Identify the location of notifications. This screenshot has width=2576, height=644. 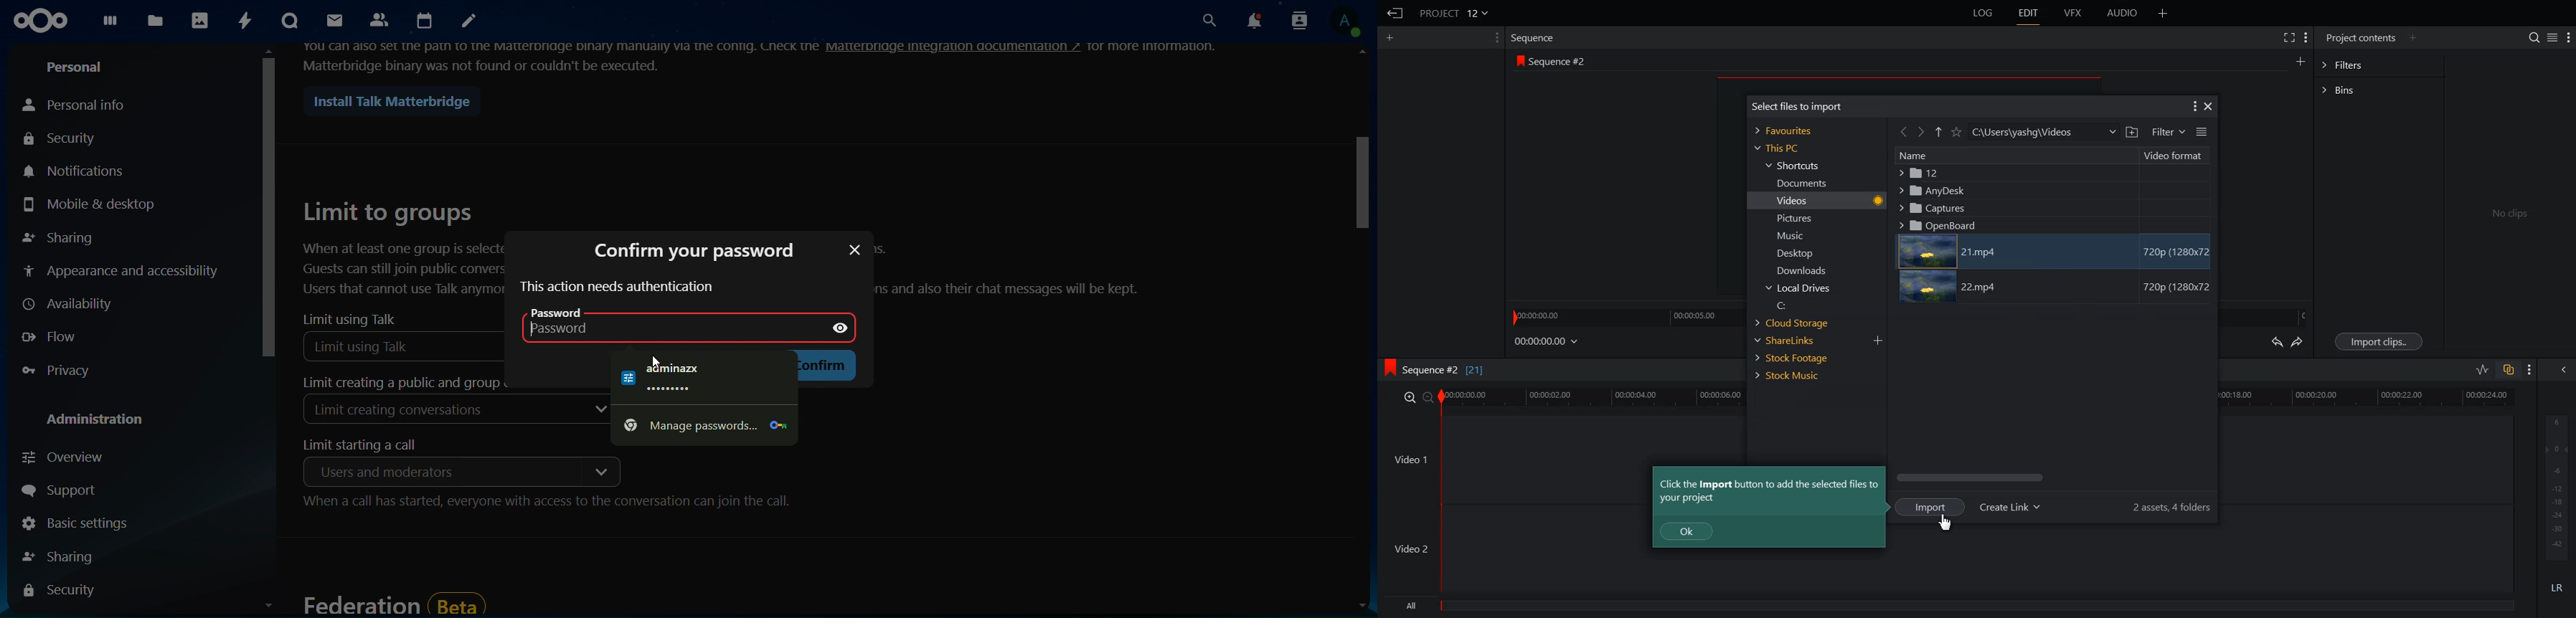
(1250, 22).